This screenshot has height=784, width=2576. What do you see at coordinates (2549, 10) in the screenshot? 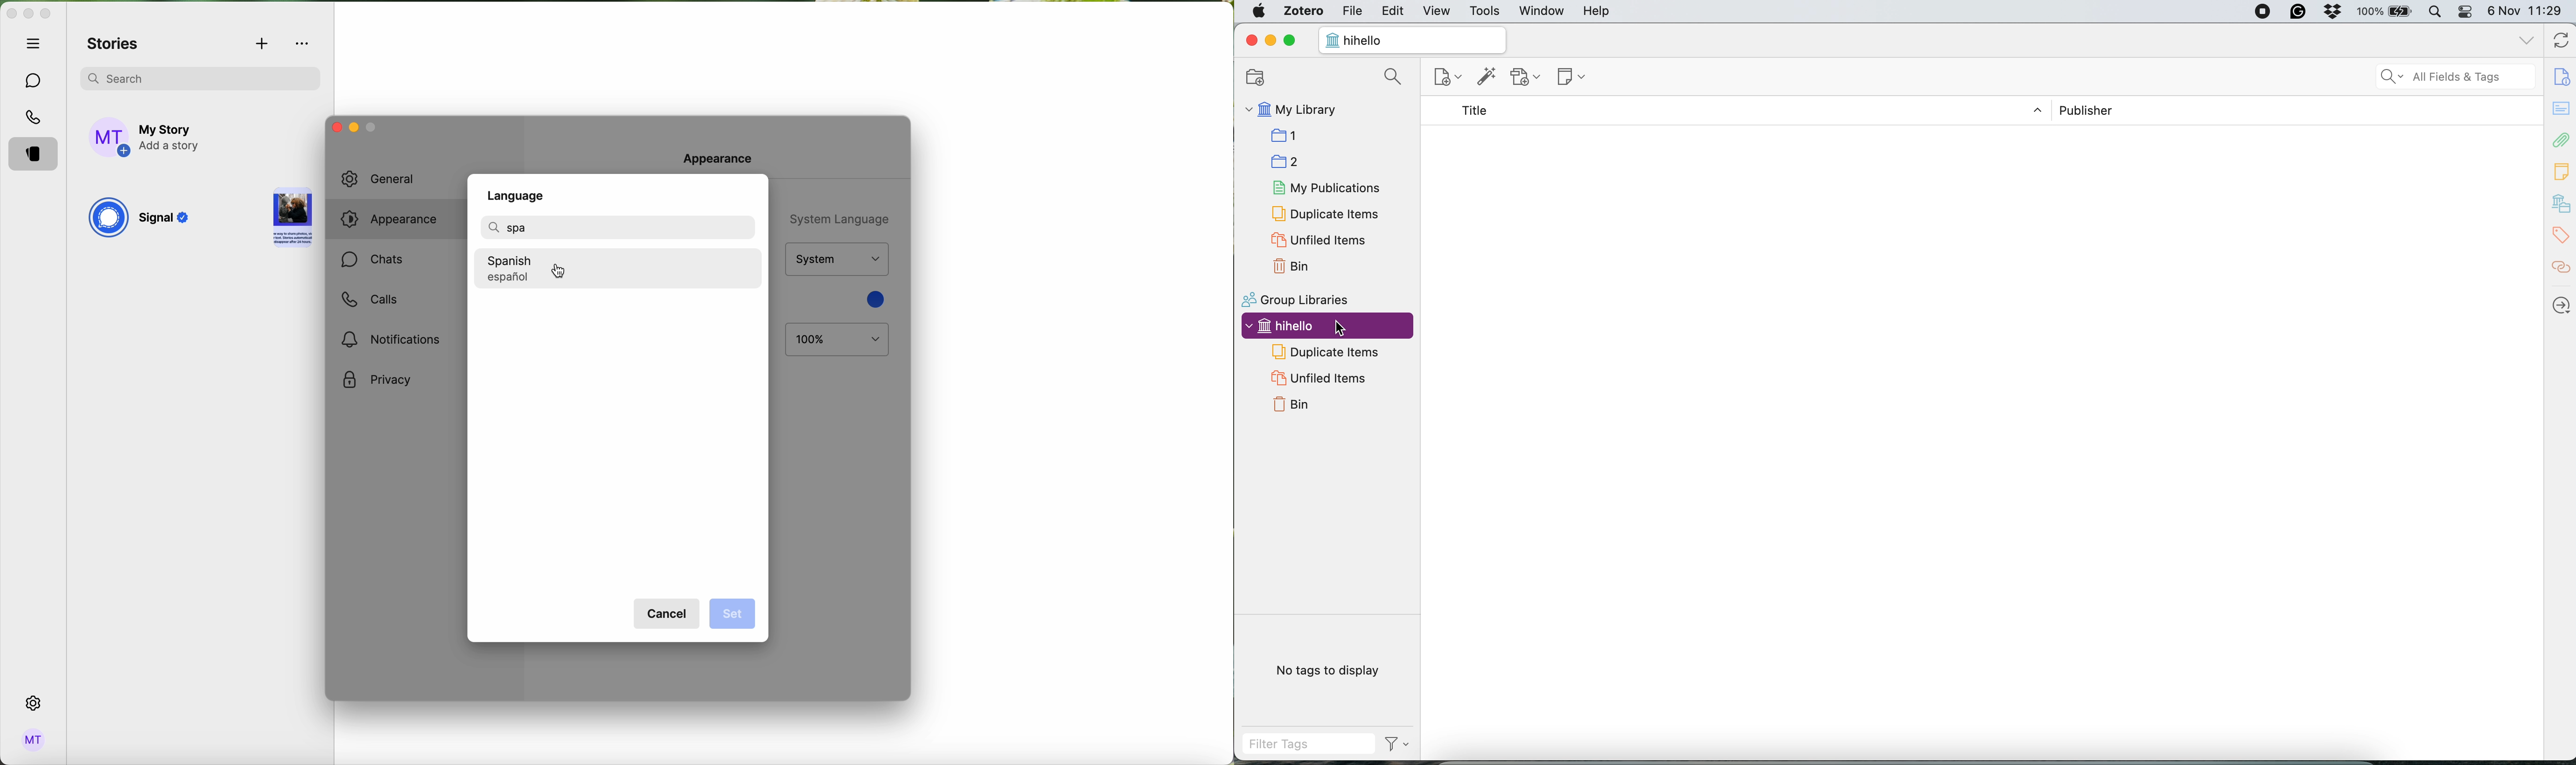
I see `11:29` at bounding box center [2549, 10].